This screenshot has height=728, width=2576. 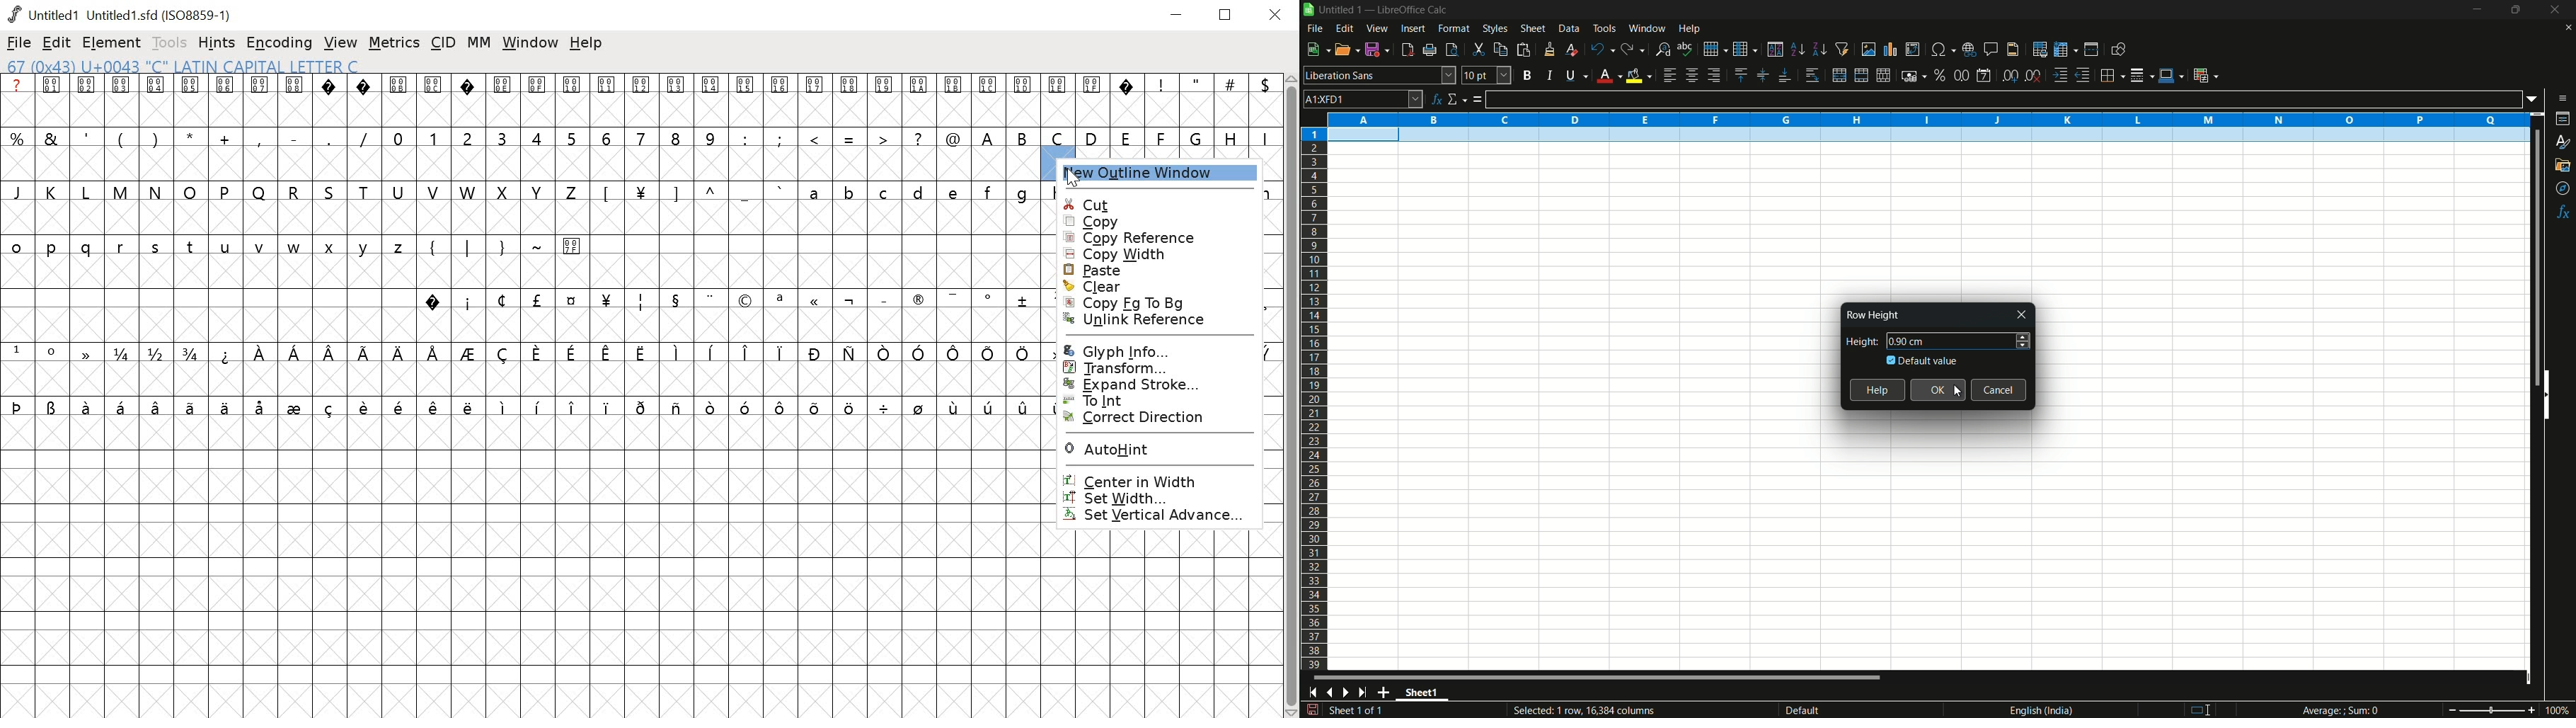 What do you see at coordinates (2563, 98) in the screenshot?
I see `sidebar settings` at bounding box center [2563, 98].